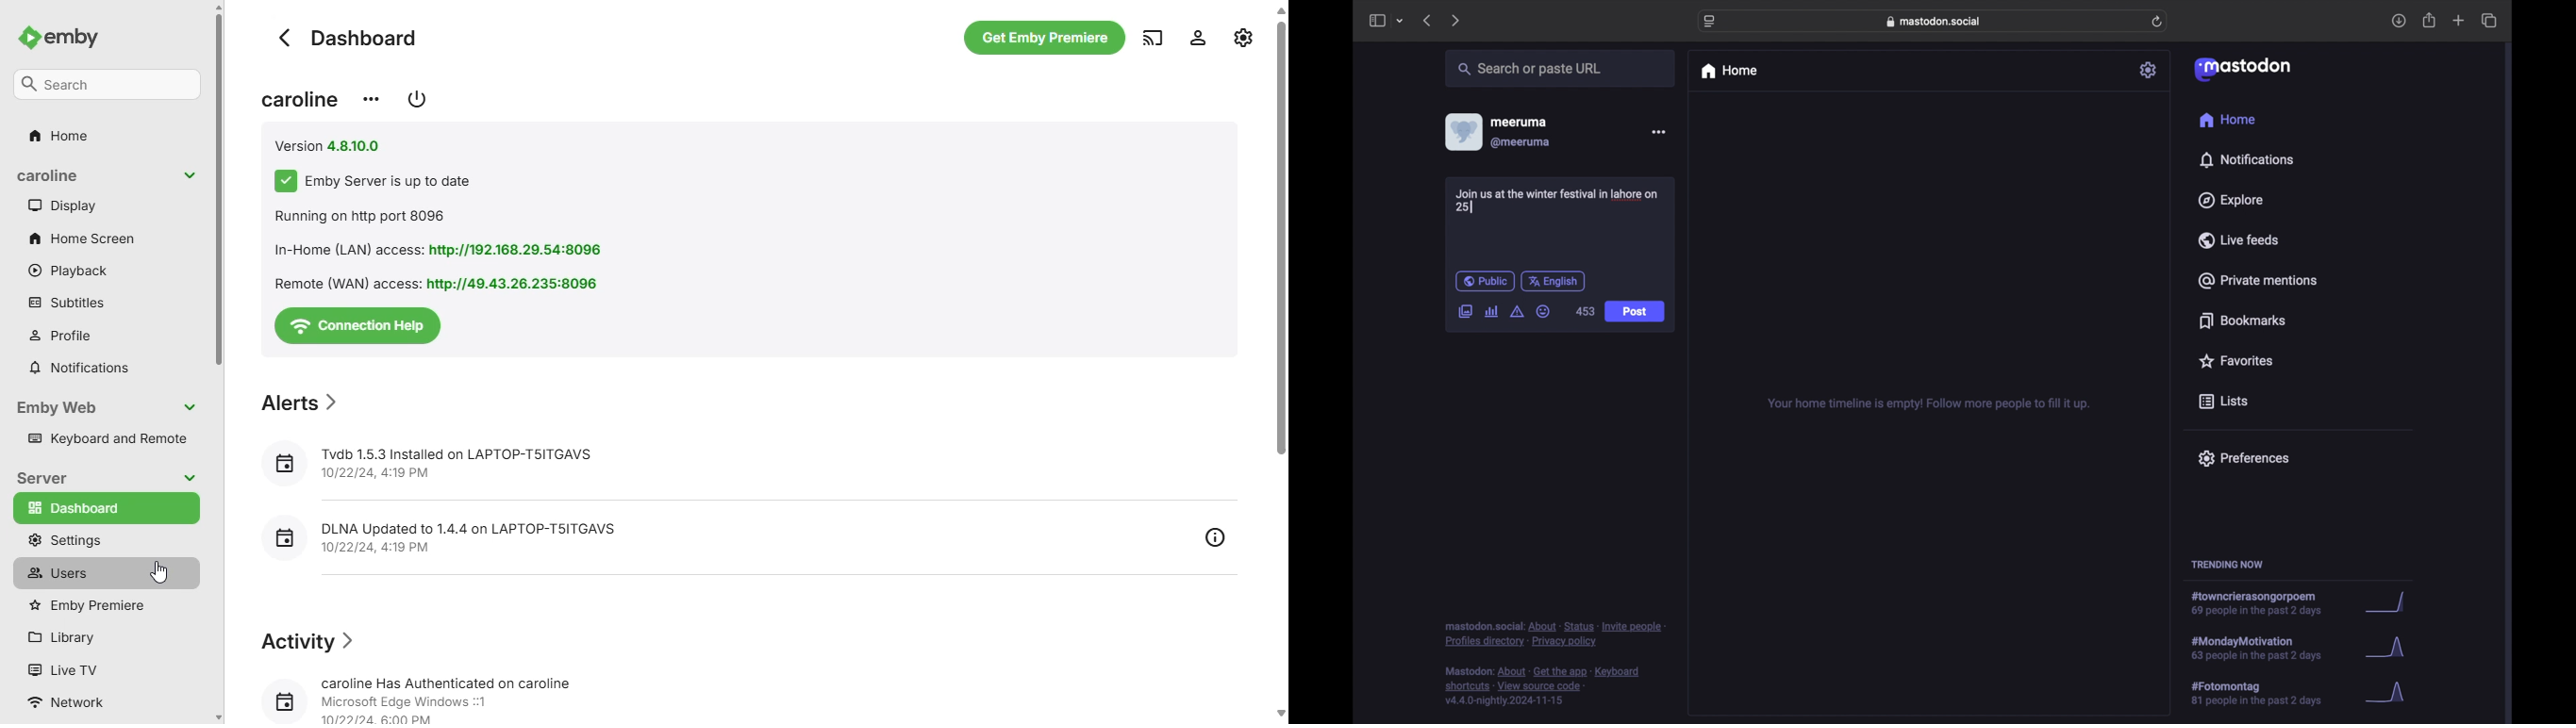 This screenshot has width=2576, height=728. What do you see at coordinates (2390, 693) in the screenshot?
I see `graph` at bounding box center [2390, 693].